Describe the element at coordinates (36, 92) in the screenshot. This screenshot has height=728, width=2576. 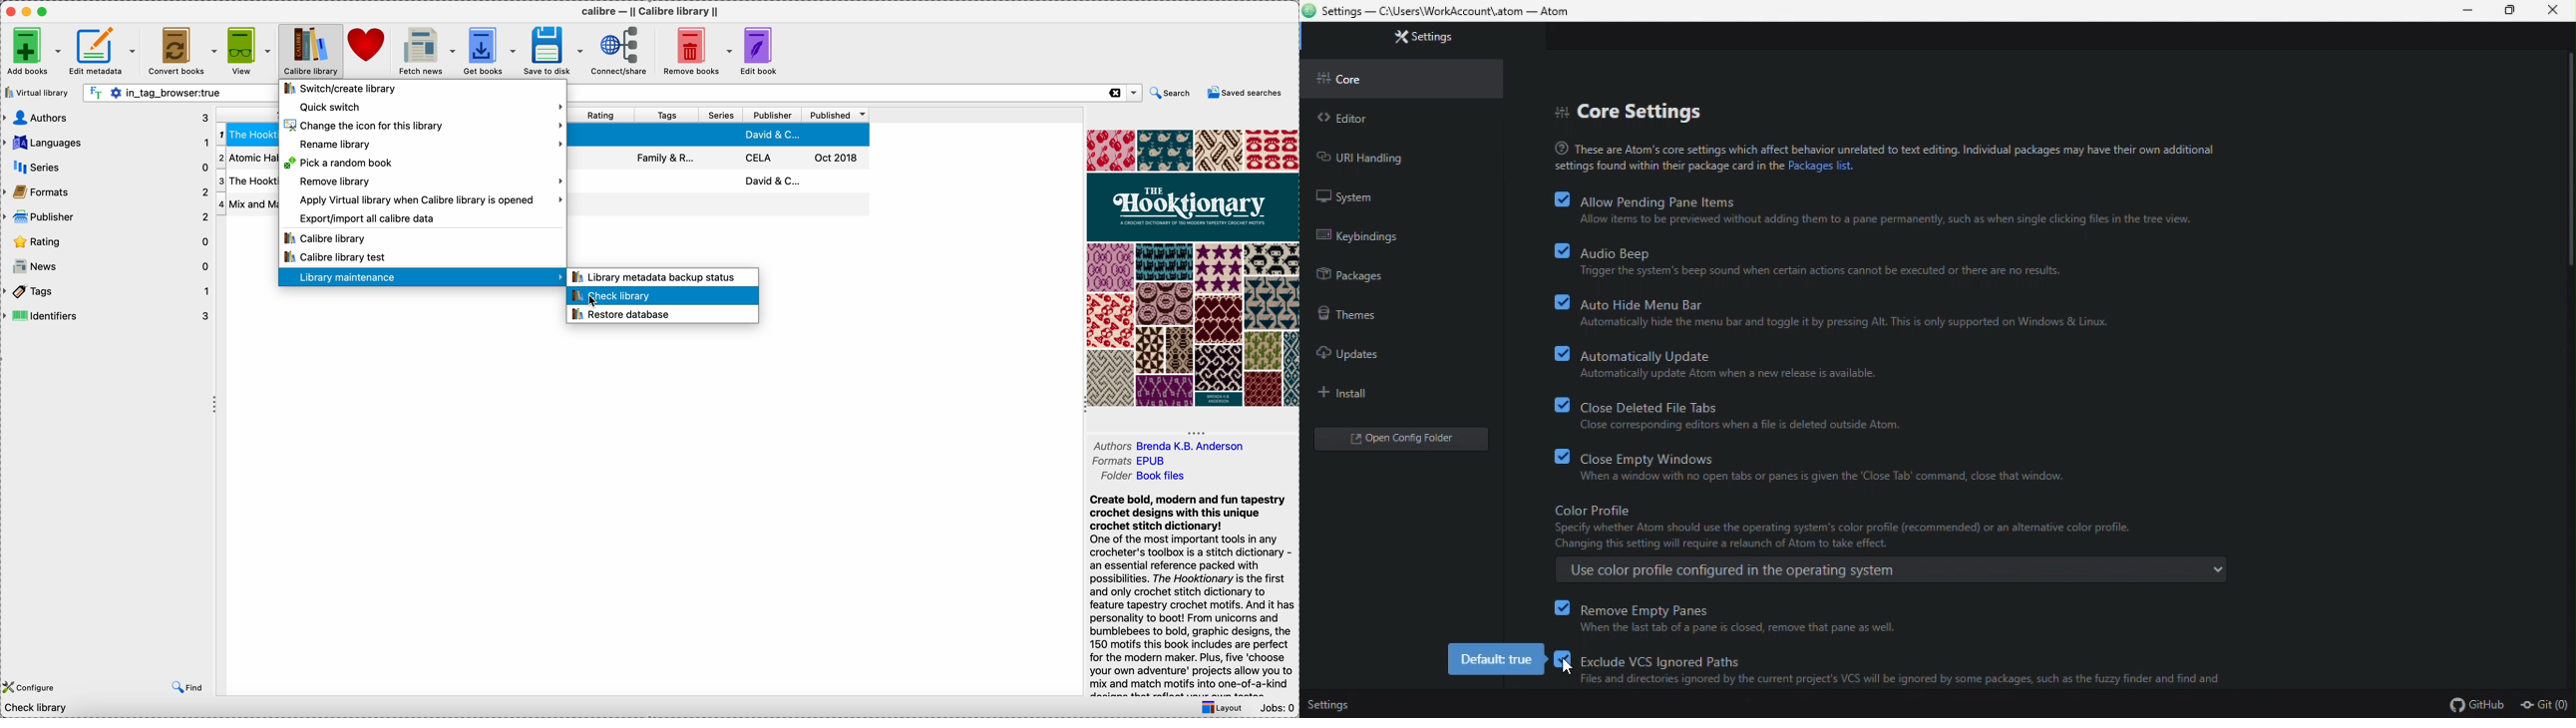
I see `virtual library` at that location.